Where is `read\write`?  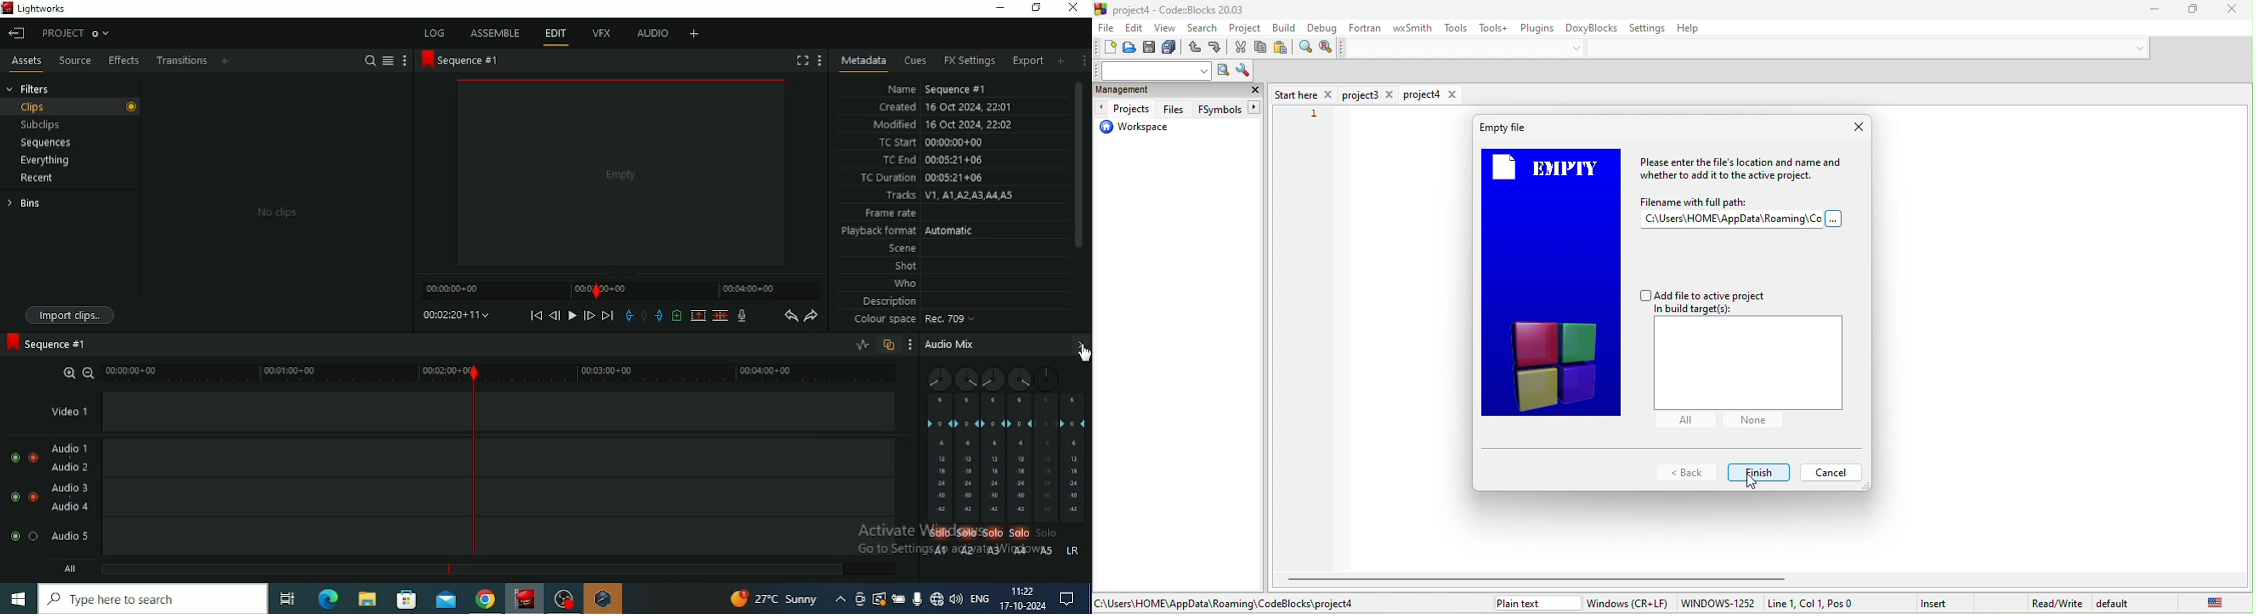 read\write is located at coordinates (2057, 600).